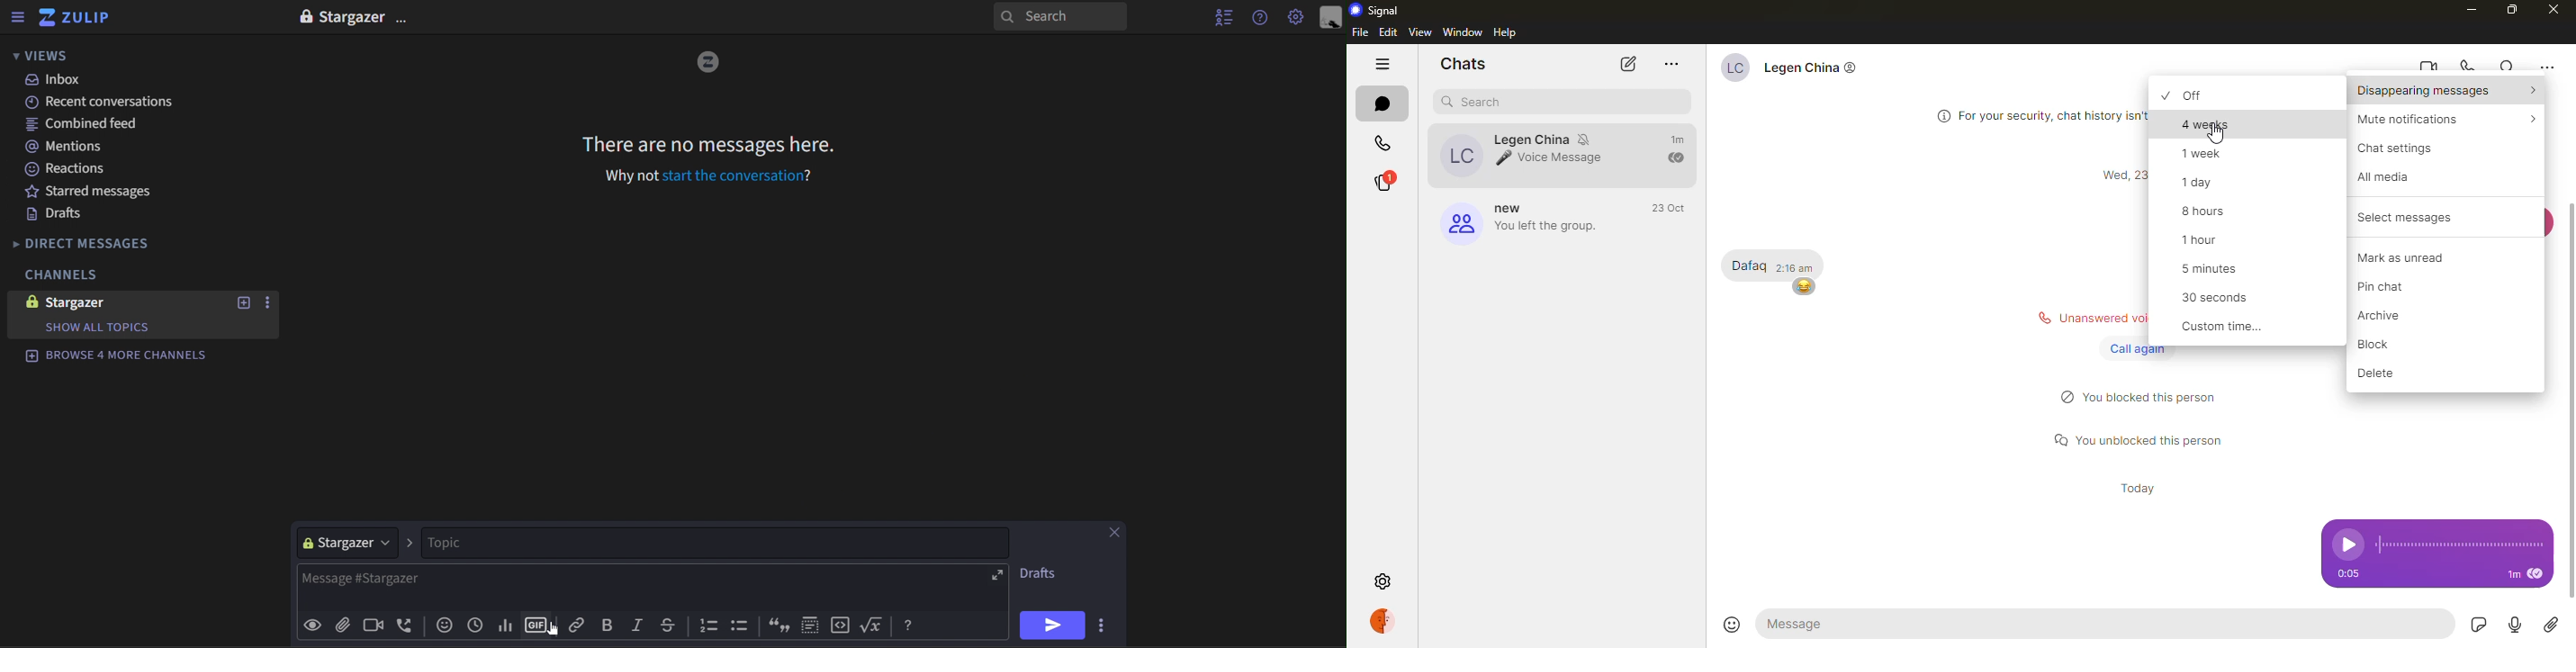 This screenshot has height=672, width=2576. Describe the element at coordinates (742, 627) in the screenshot. I see `Bullets` at that location.